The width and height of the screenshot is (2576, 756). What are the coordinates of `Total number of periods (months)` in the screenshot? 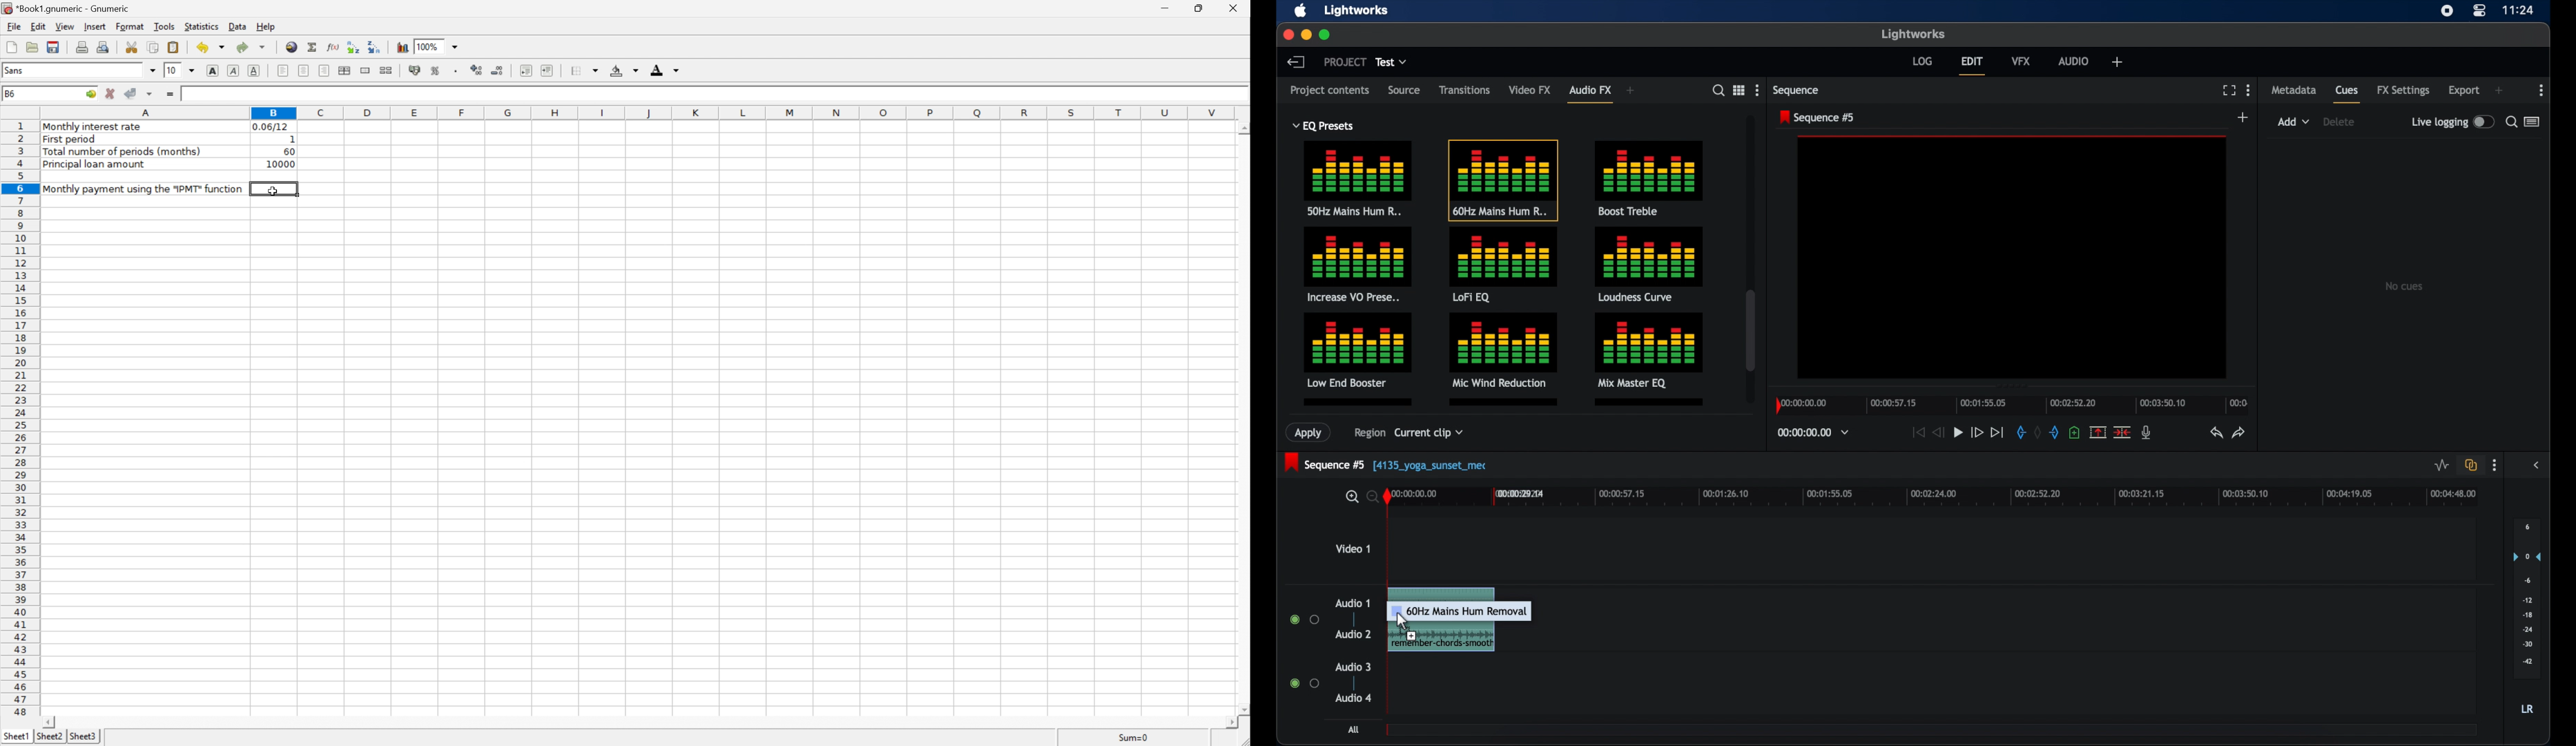 It's located at (125, 152).